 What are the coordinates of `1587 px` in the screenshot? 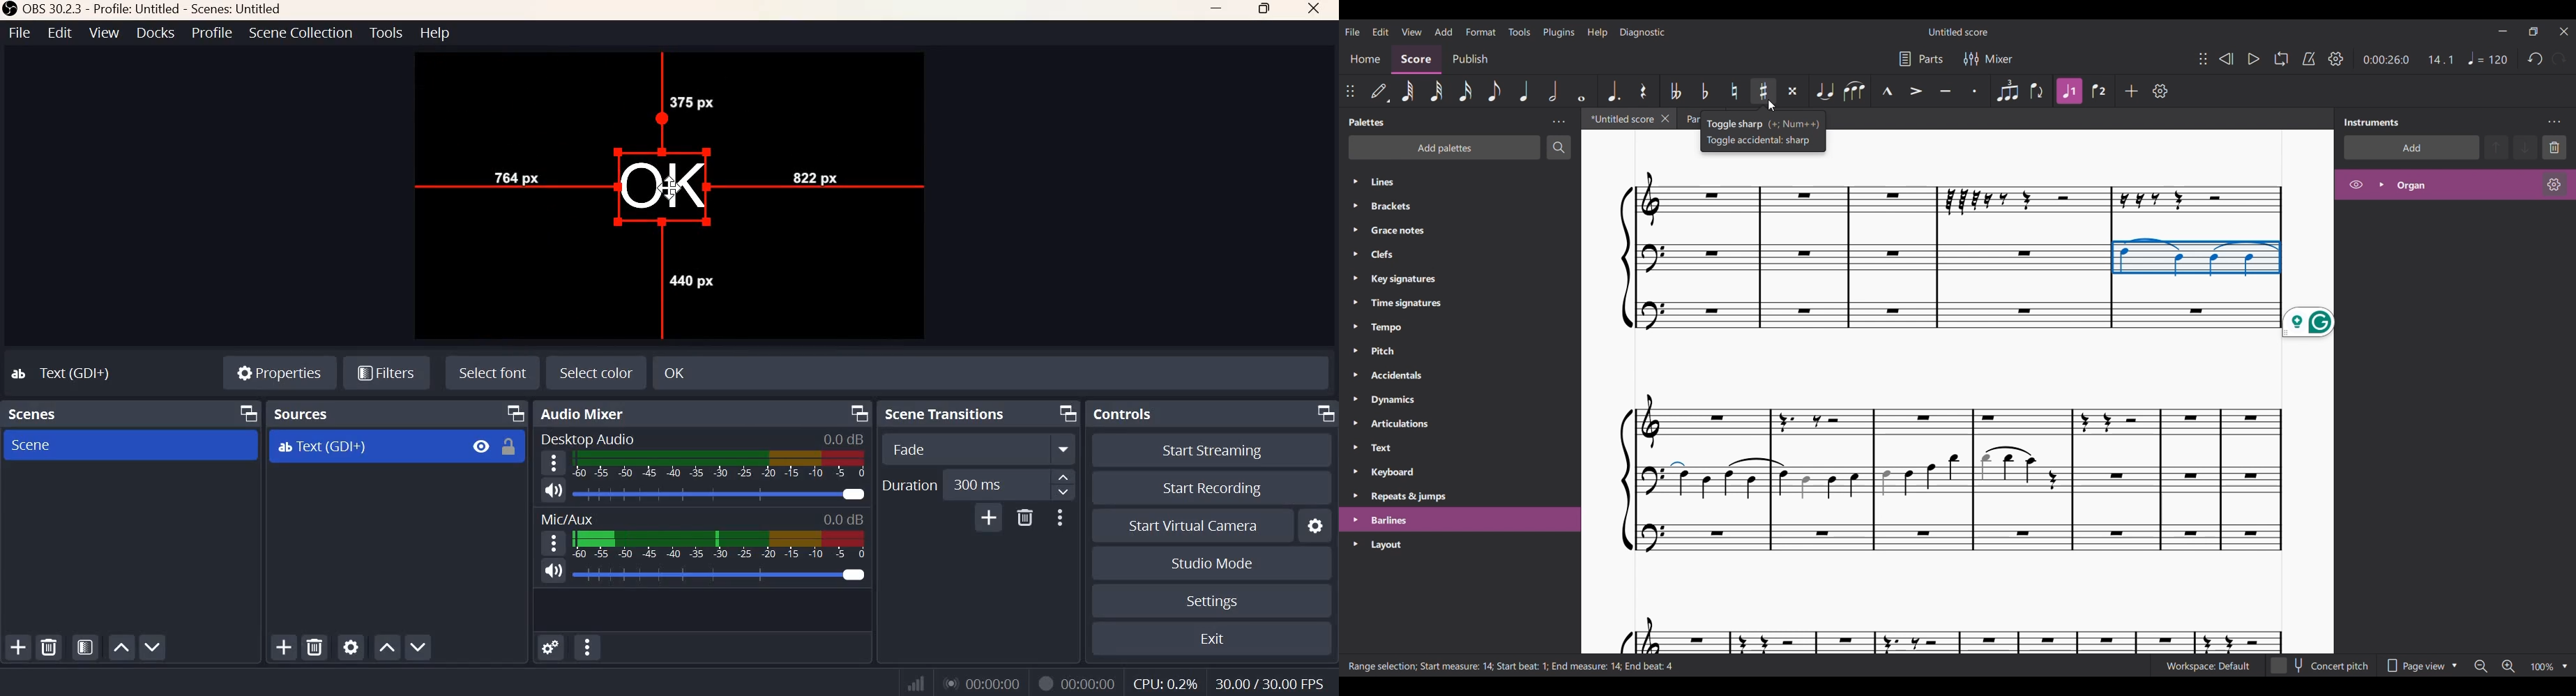 It's located at (713, 73).